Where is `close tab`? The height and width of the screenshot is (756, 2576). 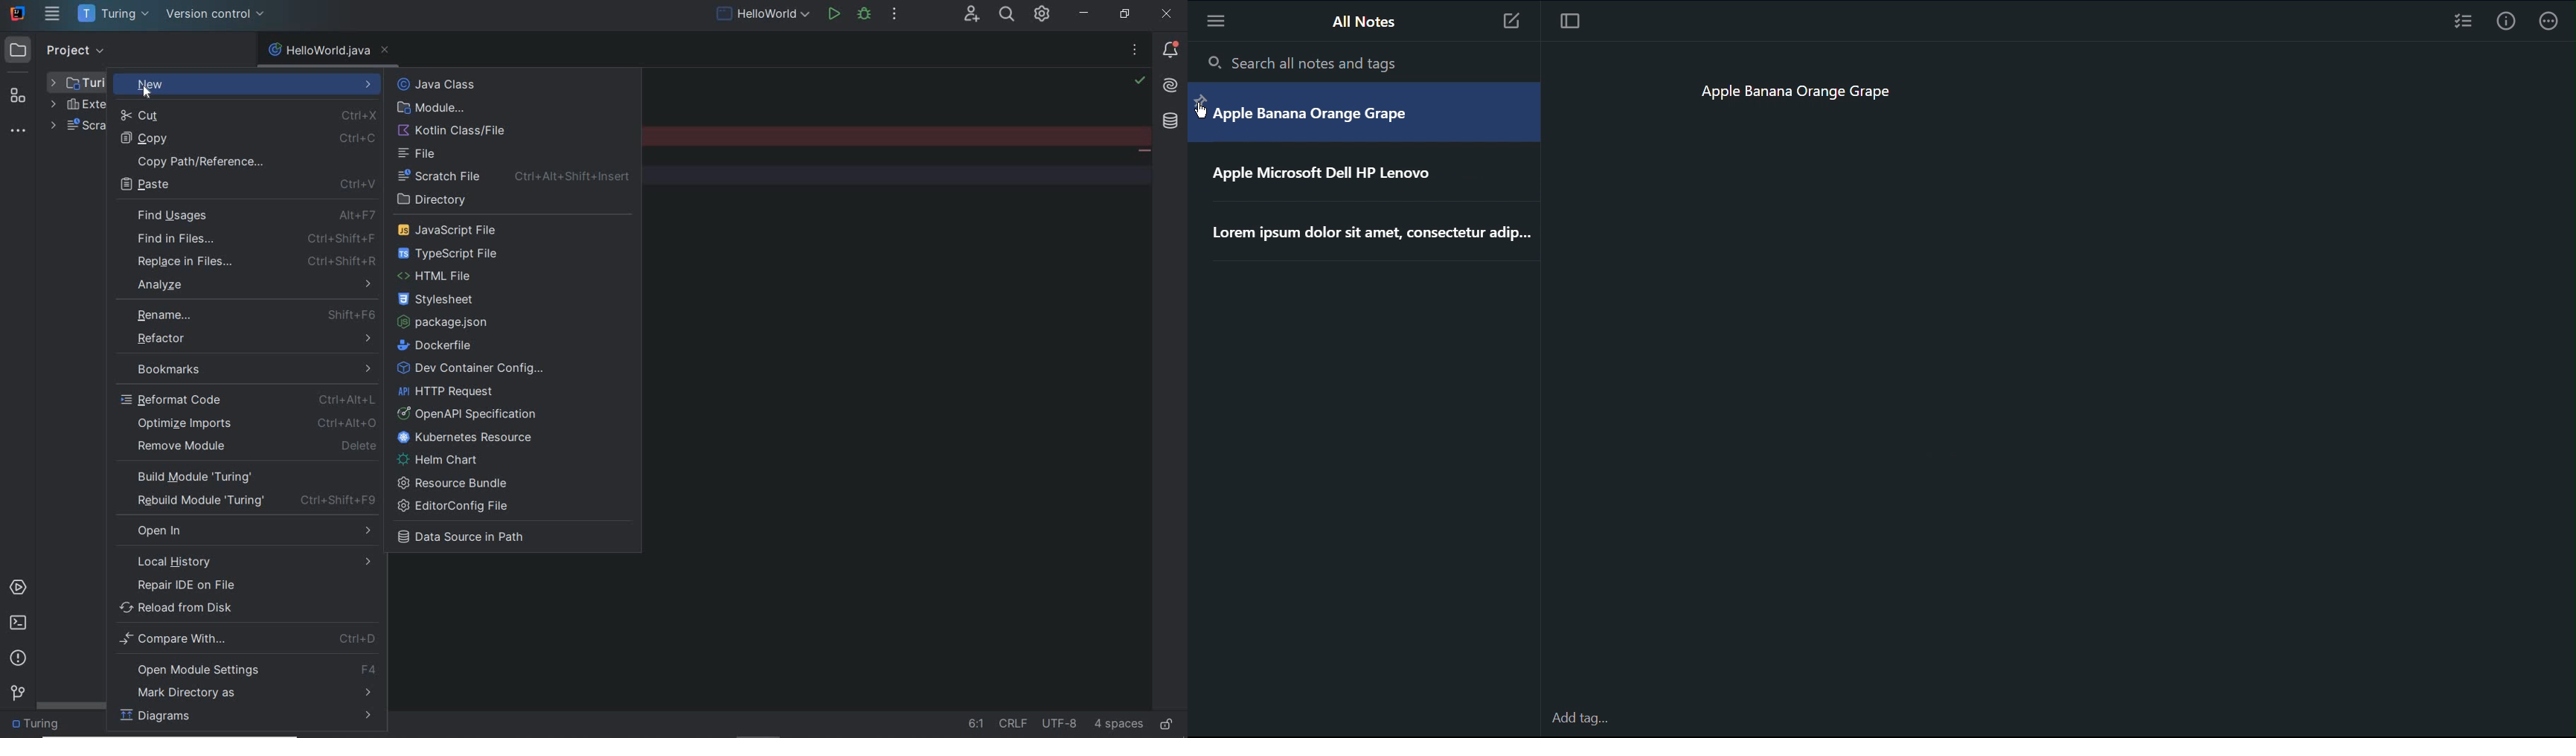
close tab is located at coordinates (385, 51).